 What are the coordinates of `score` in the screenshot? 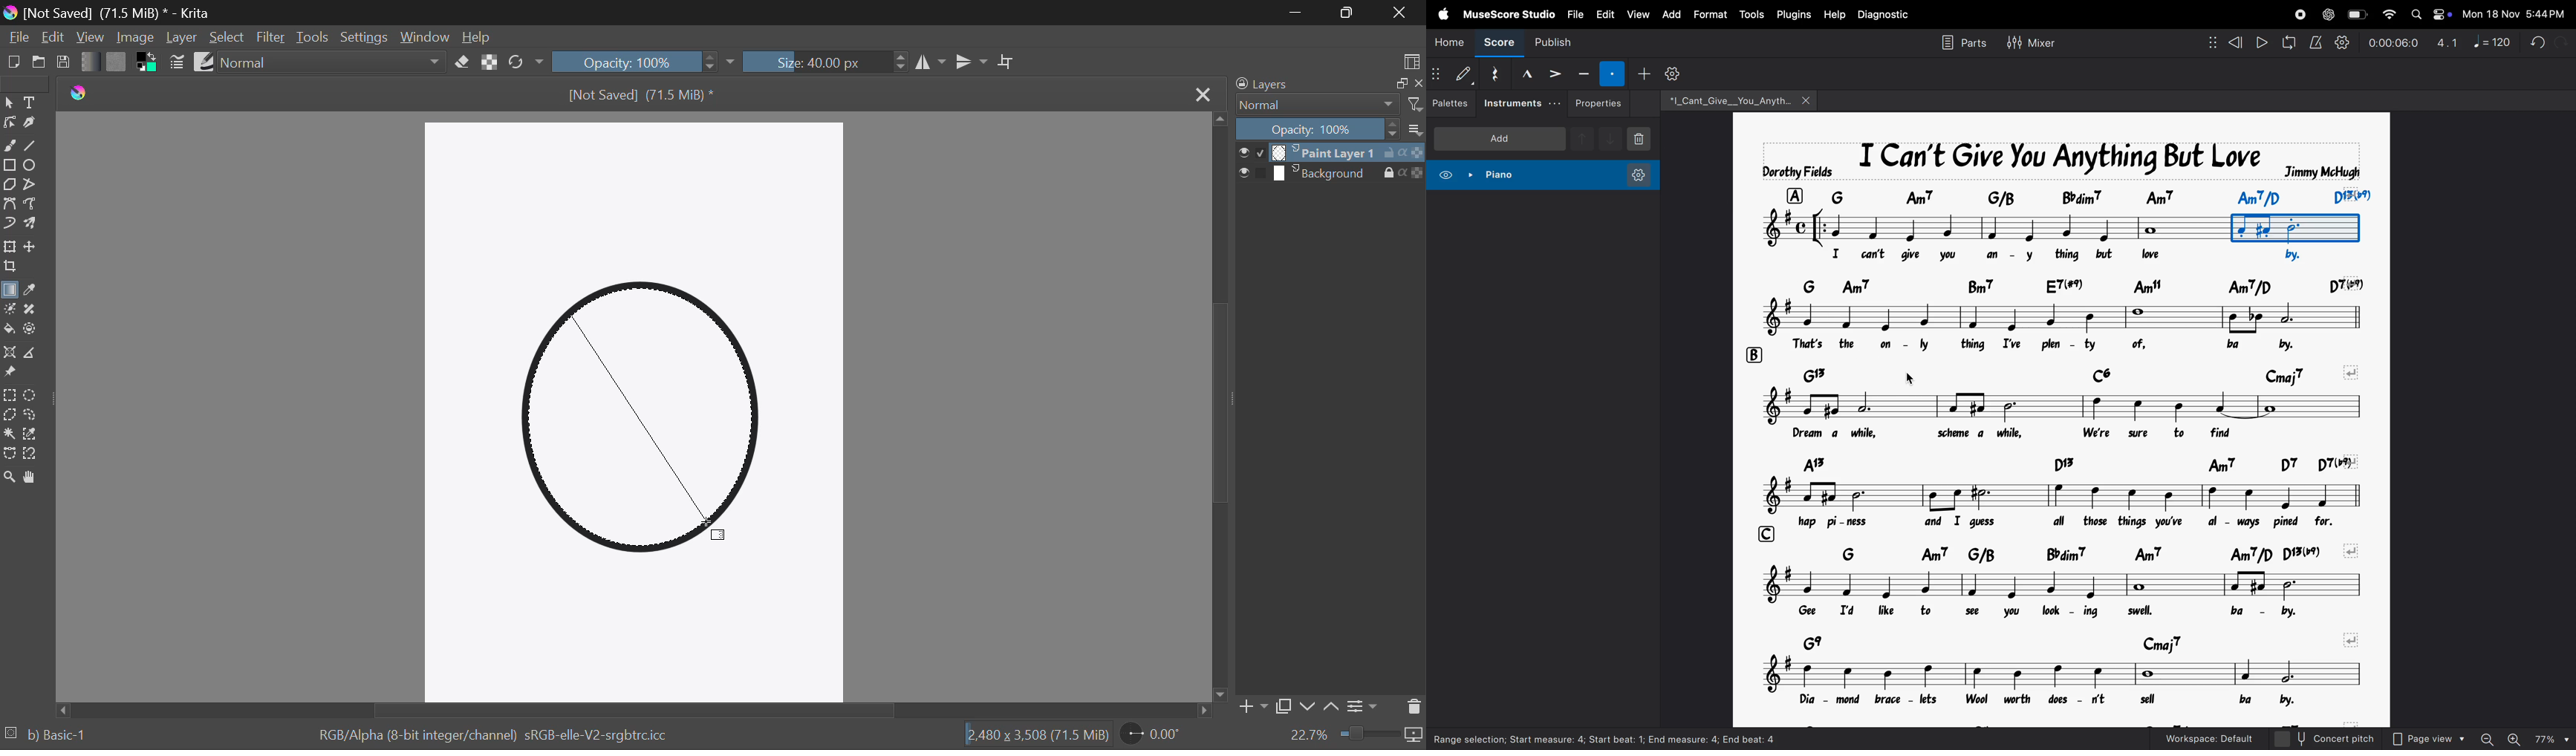 It's located at (1497, 45).